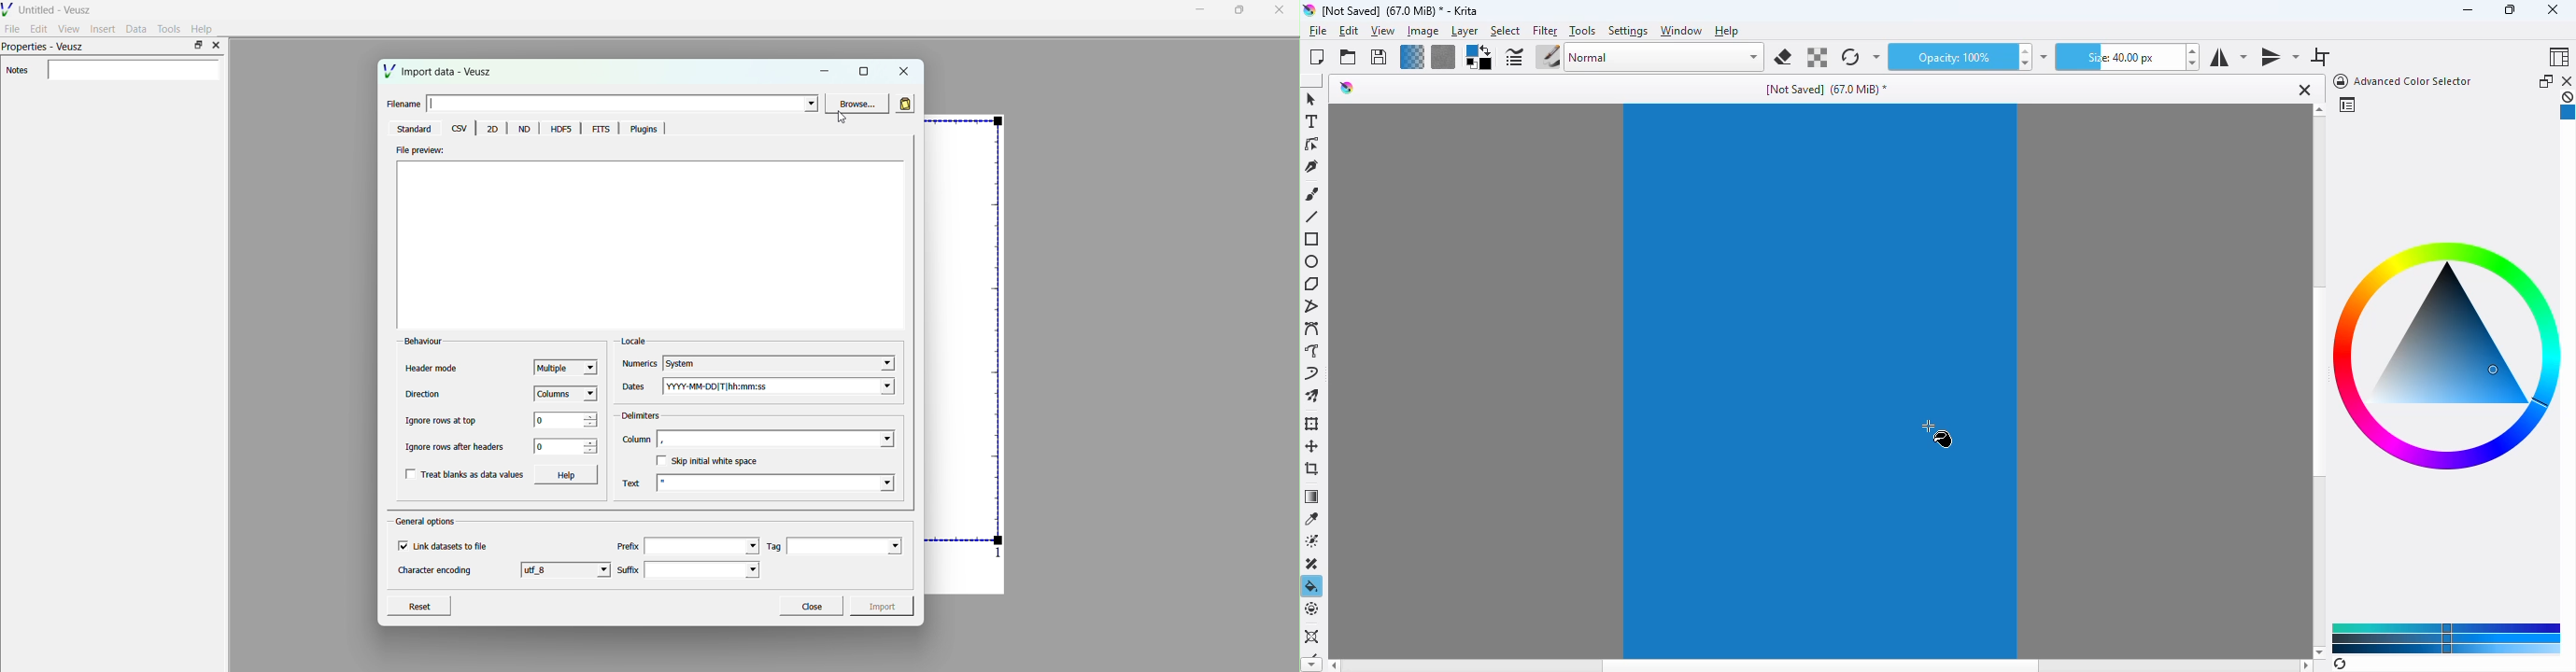  Describe the element at coordinates (419, 604) in the screenshot. I see `Reset` at that location.